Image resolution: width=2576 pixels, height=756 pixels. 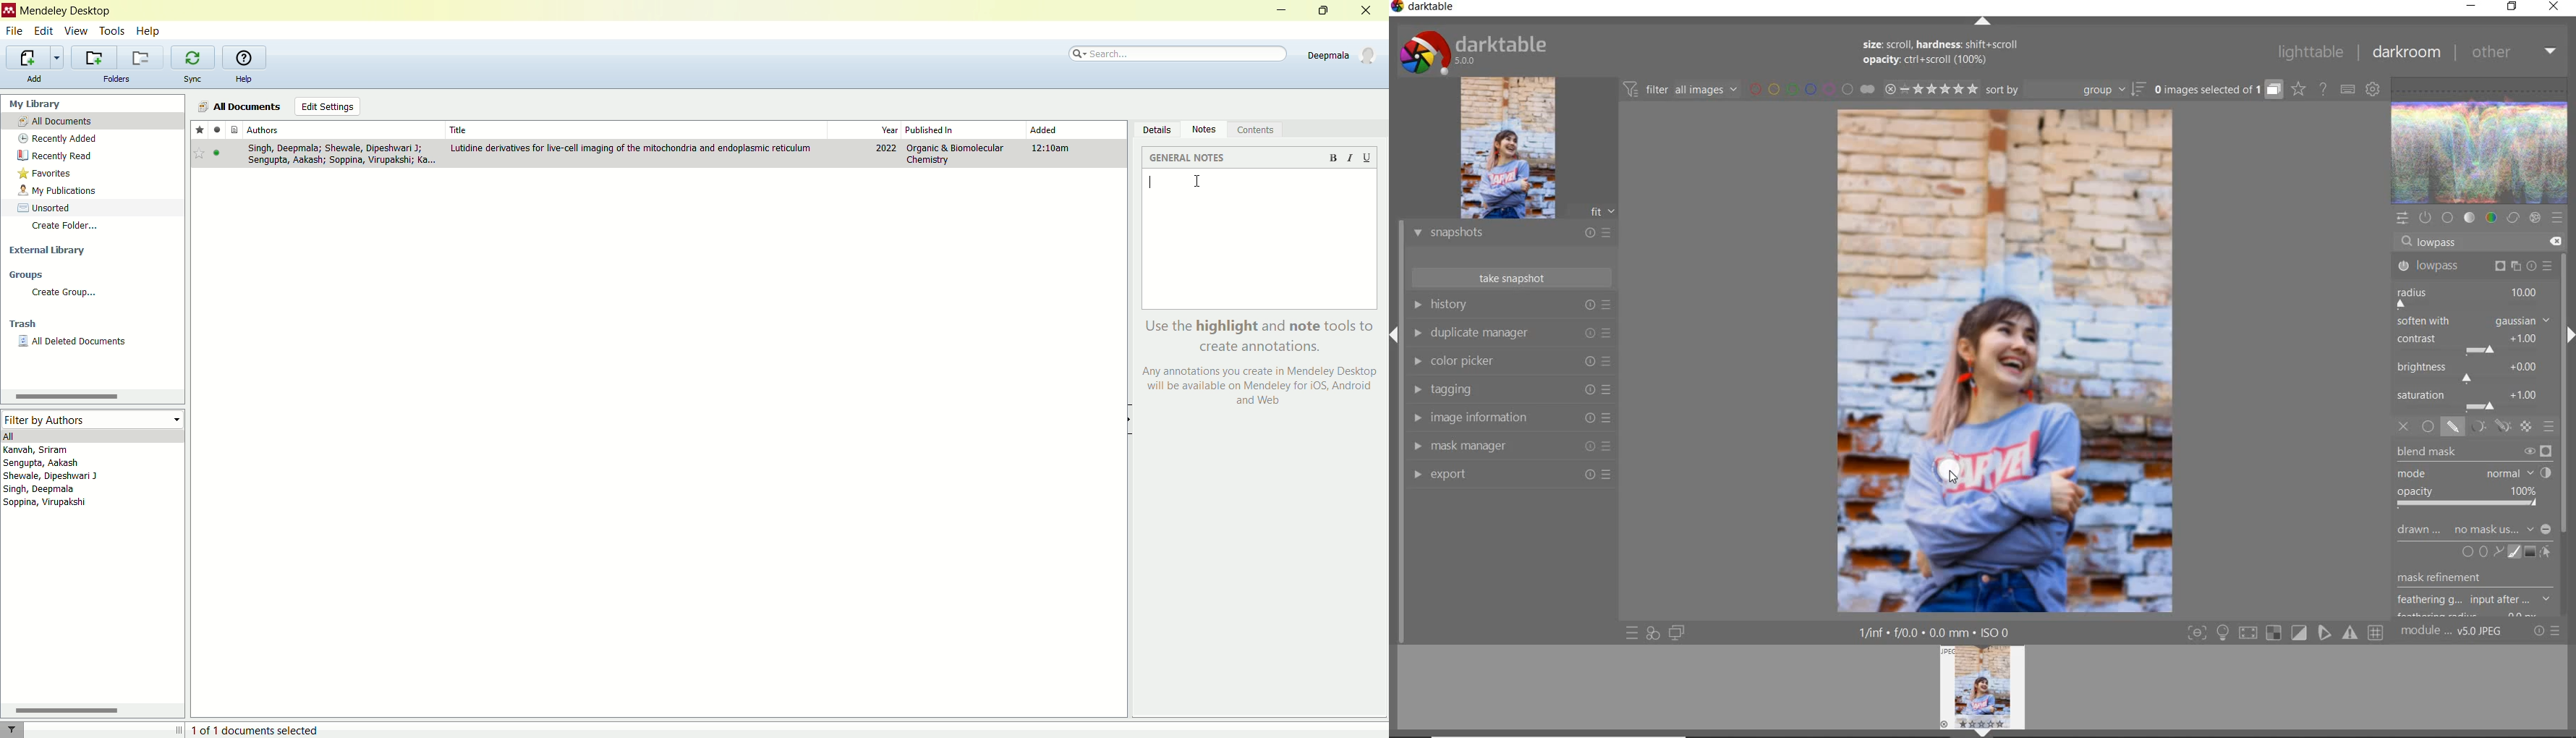 What do you see at coordinates (886, 149) in the screenshot?
I see `2022` at bounding box center [886, 149].